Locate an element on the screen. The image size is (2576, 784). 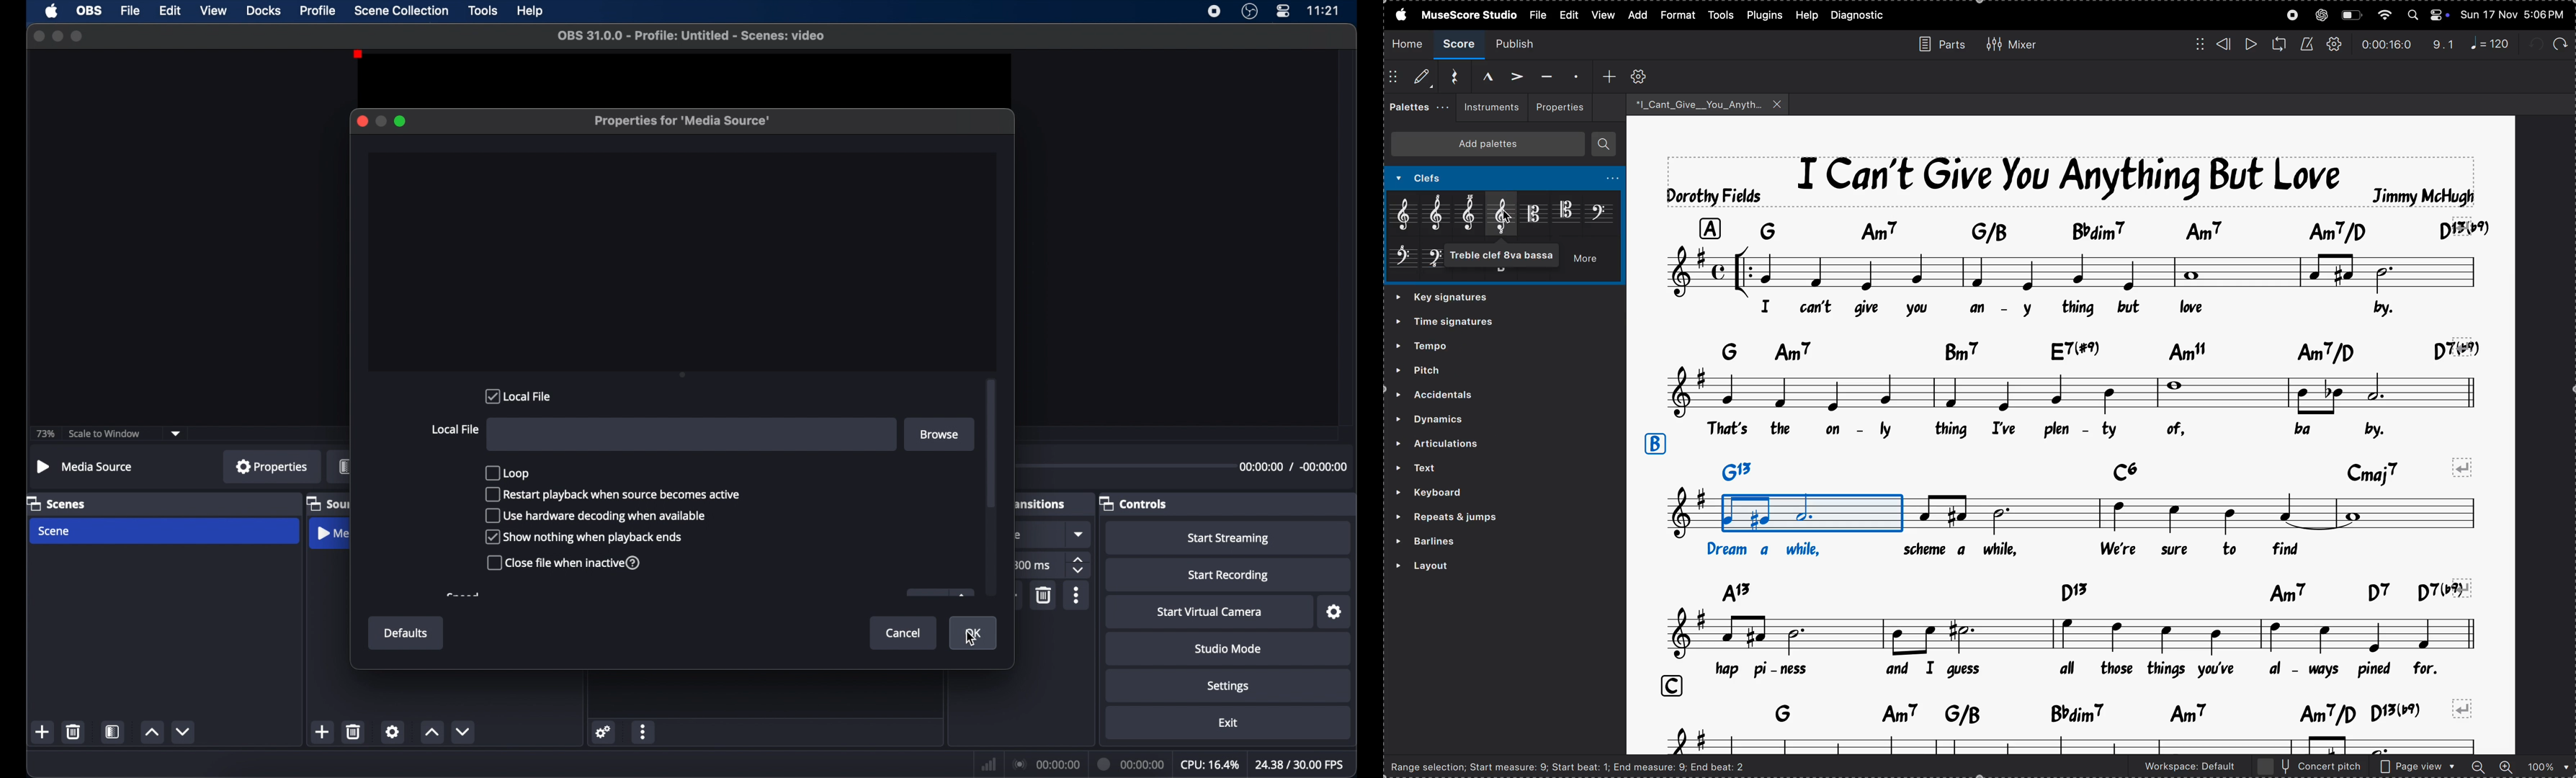
row is located at coordinates (1668, 686).